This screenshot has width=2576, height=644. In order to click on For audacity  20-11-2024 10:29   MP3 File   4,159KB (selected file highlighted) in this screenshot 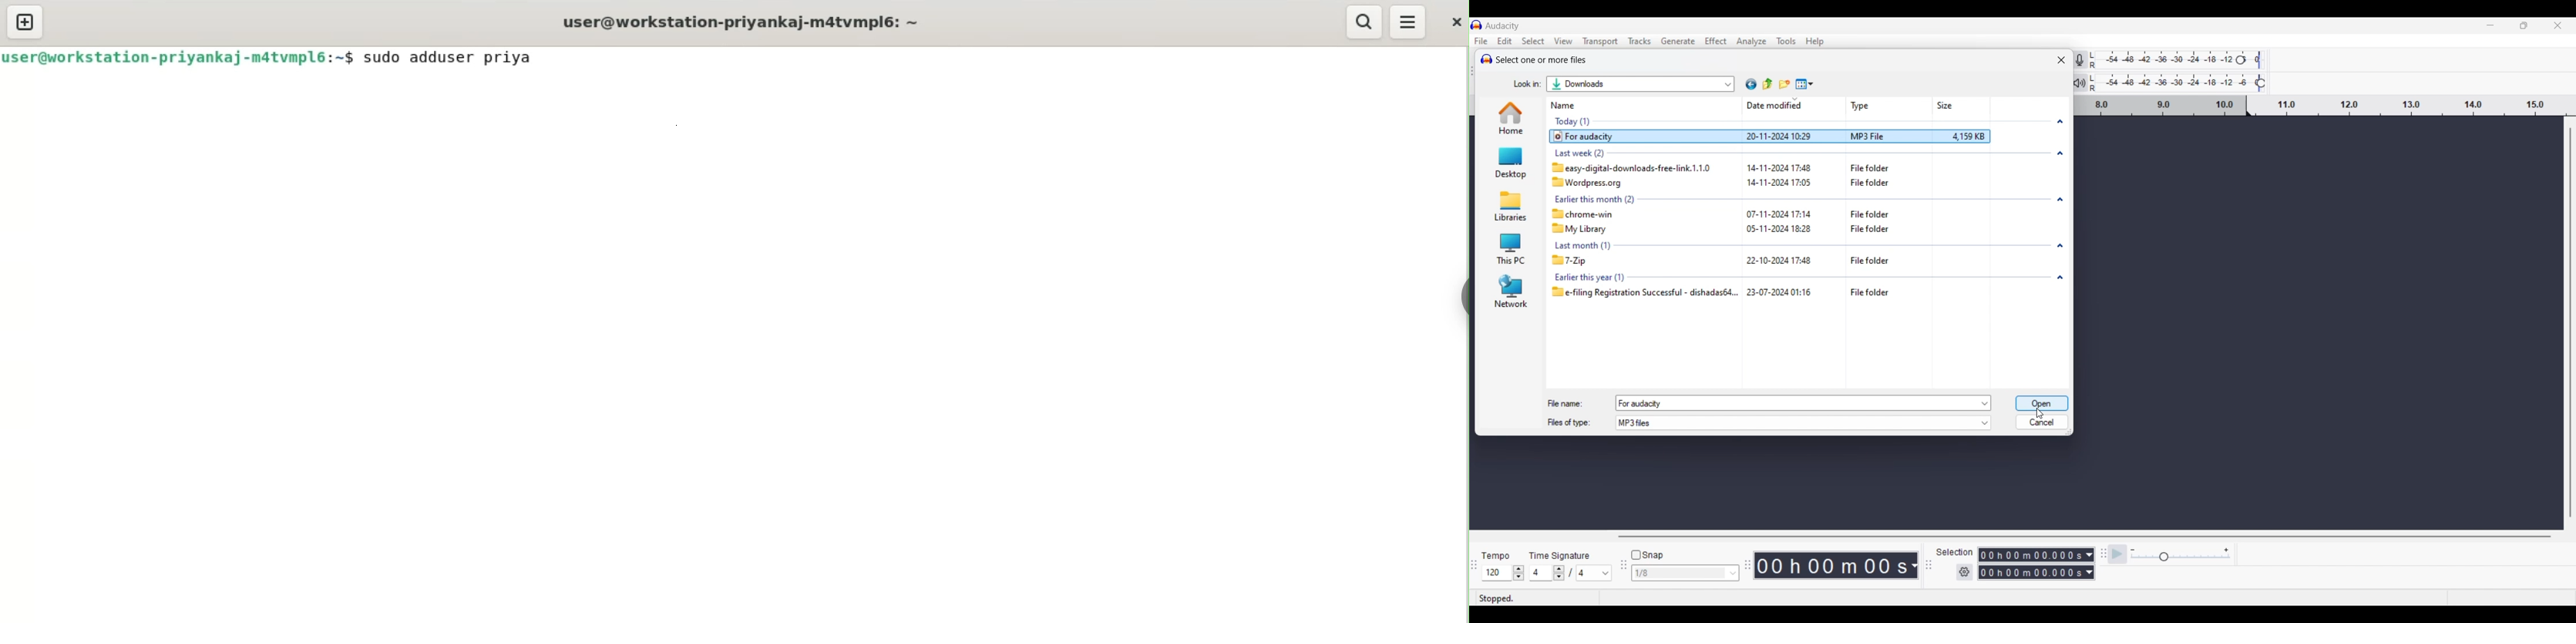, I will do `click(1786, 137)`.